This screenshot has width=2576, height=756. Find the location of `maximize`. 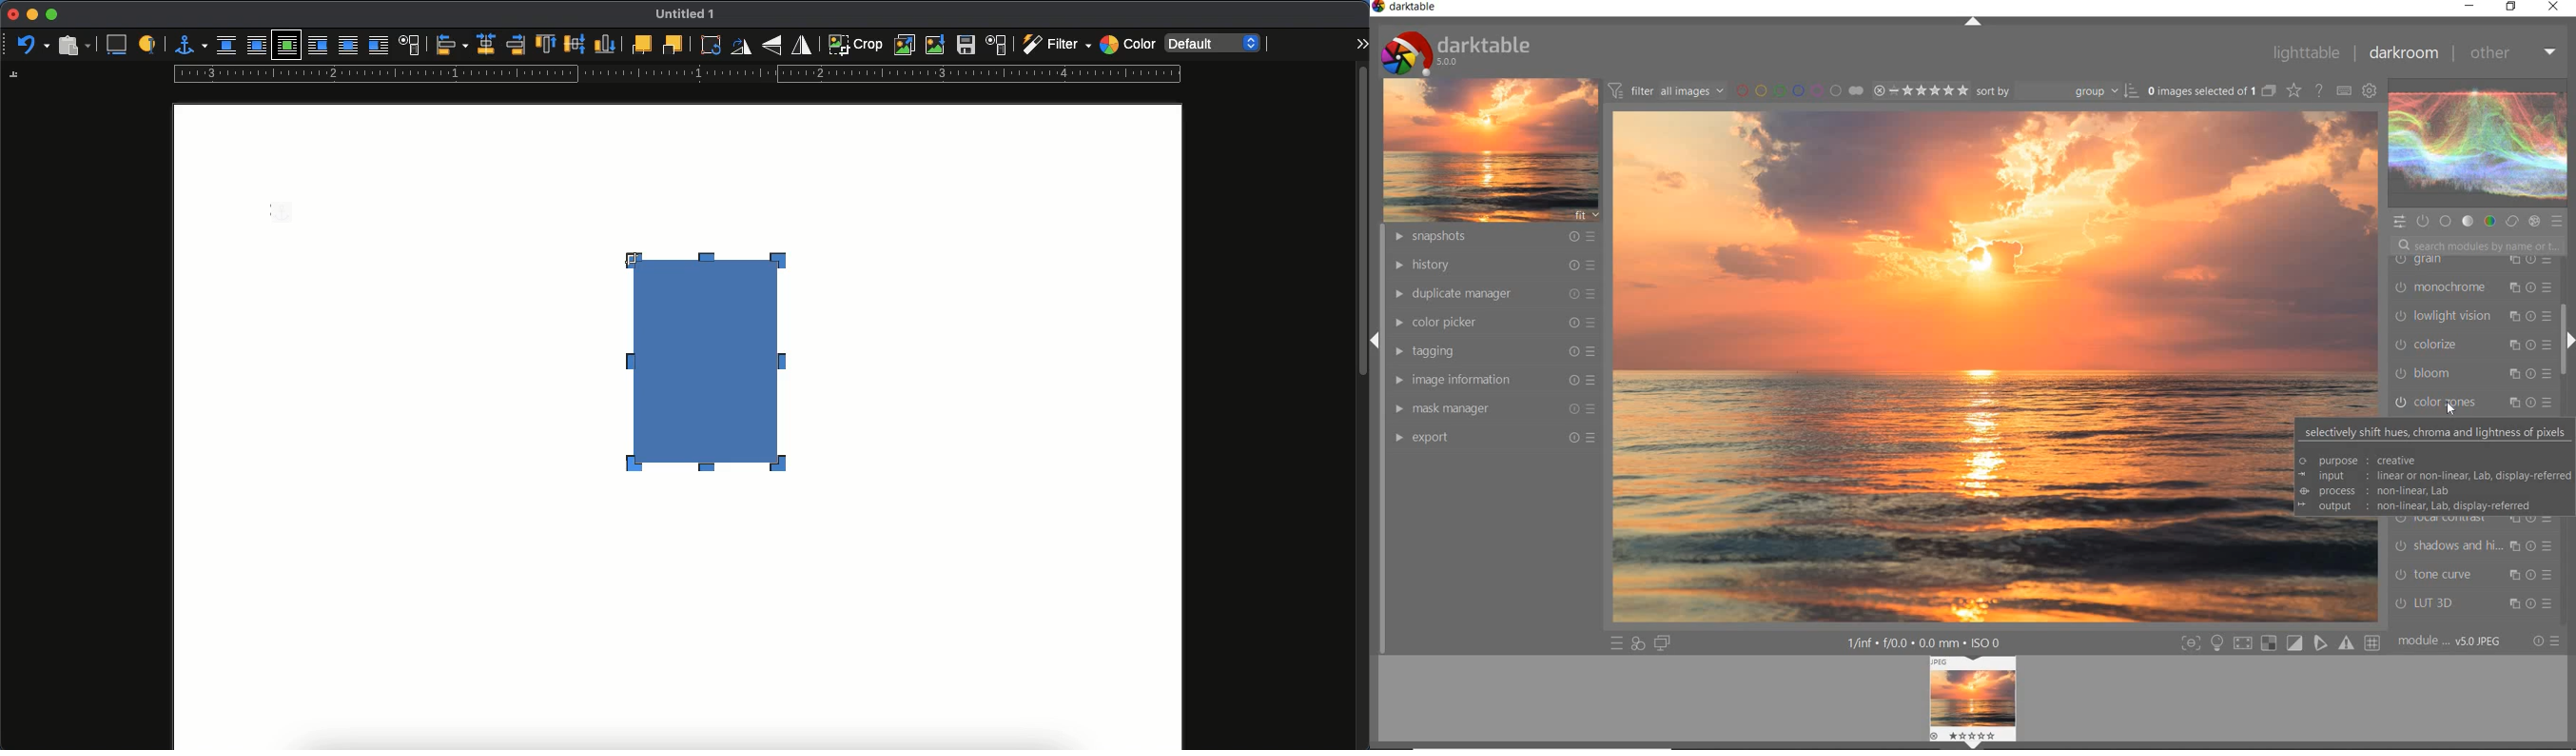

maximize is located at coordinates (51, 15).